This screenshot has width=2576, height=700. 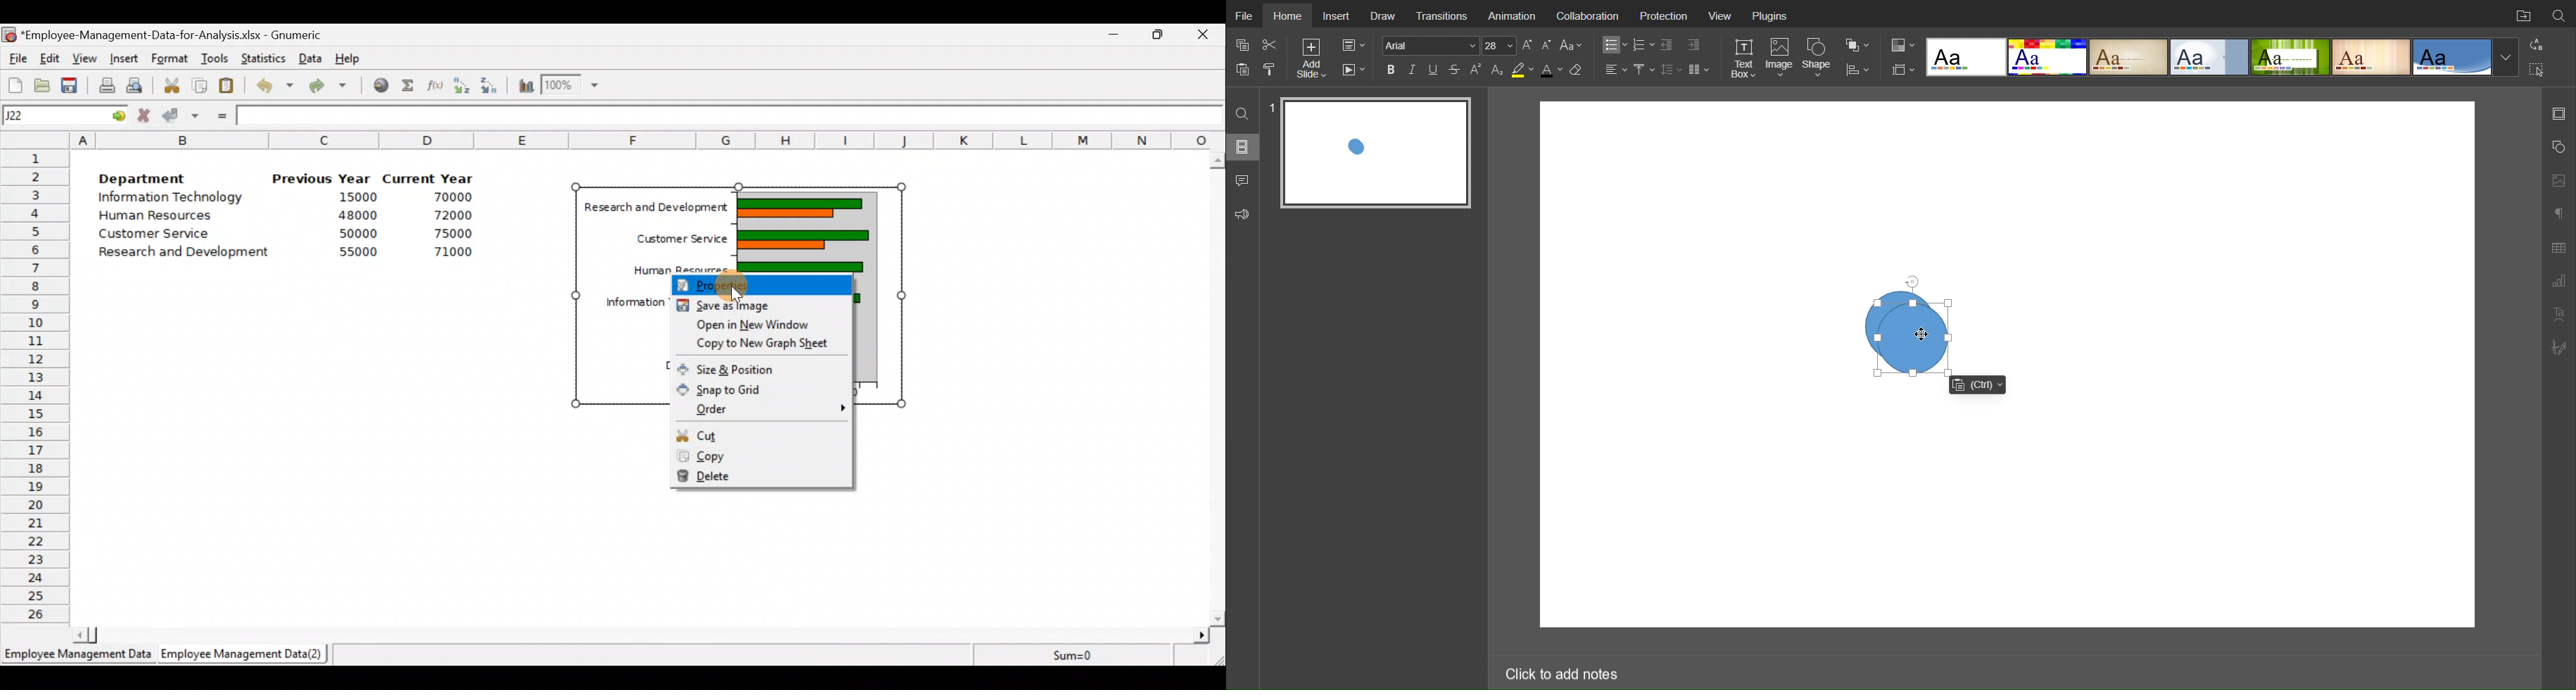 I want to click on Slide 1, so click(x=1377, y=153).